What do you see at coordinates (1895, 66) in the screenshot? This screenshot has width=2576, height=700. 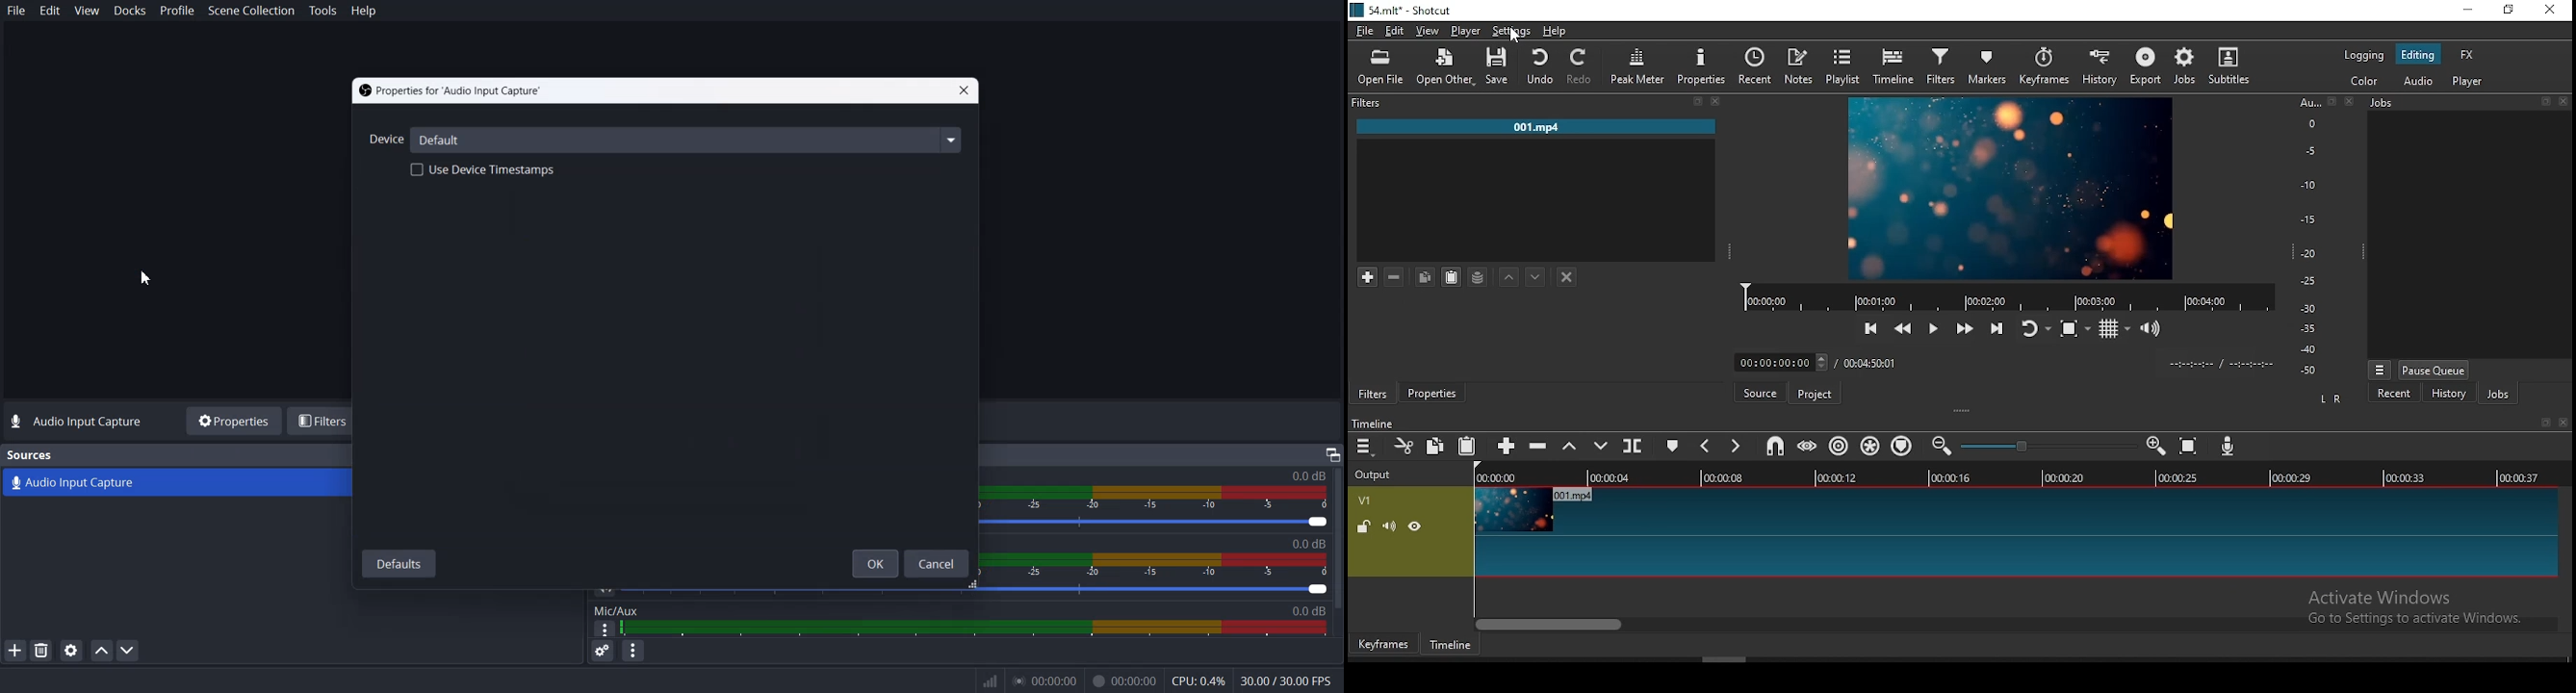 I see `timeline` at bounding box center [1895, 66].